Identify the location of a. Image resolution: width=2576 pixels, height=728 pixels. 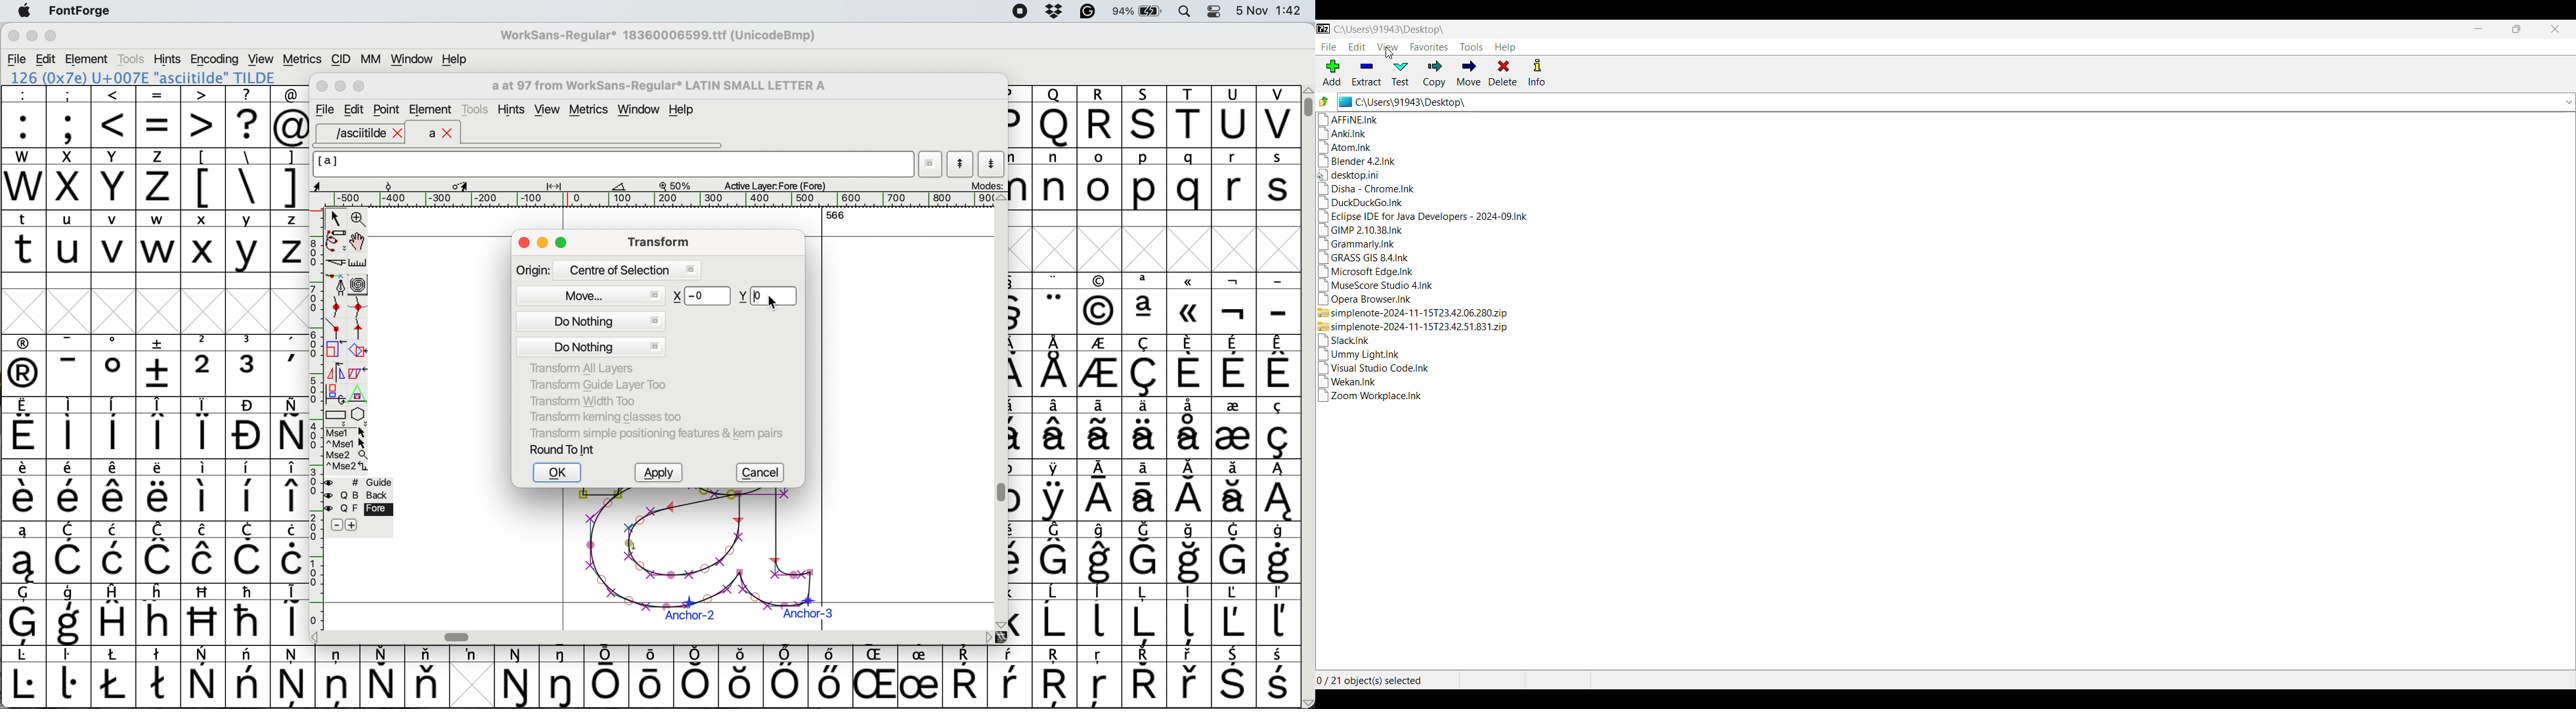
(441, 134).